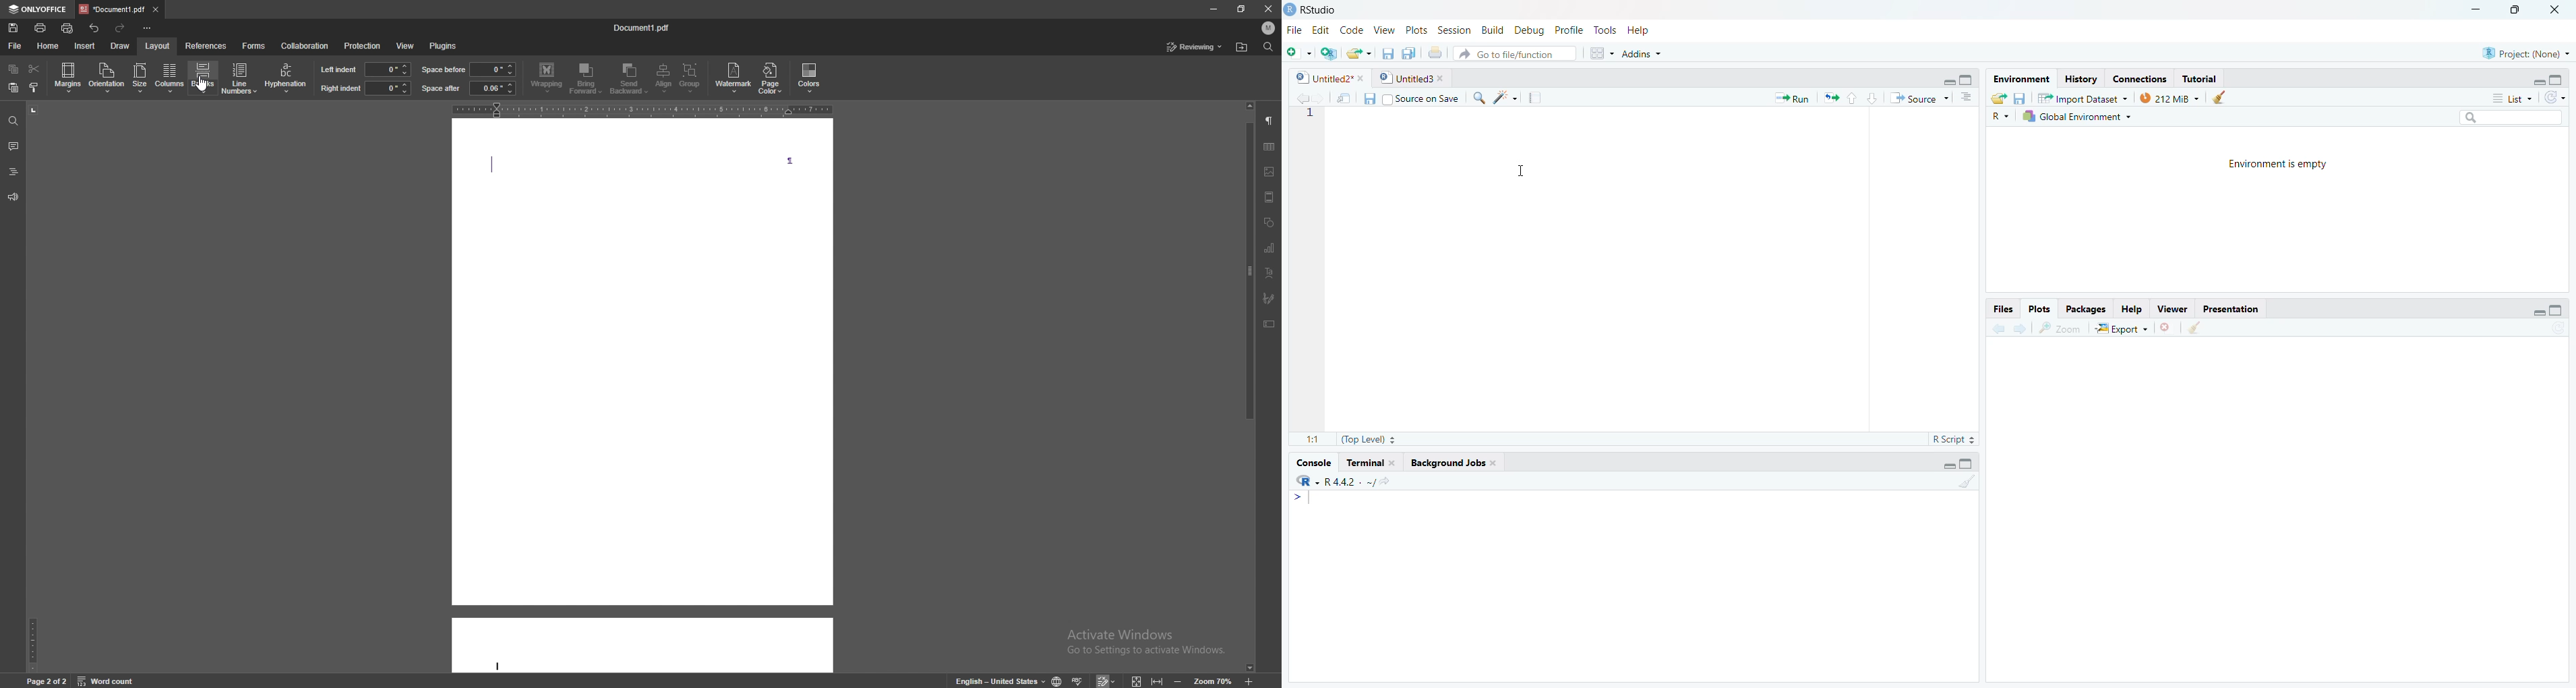 The image size is (2576, 700). What do you see at coordinates (15, 88) in the screenshot?
I see `paste` at bounding box center [15, 88].